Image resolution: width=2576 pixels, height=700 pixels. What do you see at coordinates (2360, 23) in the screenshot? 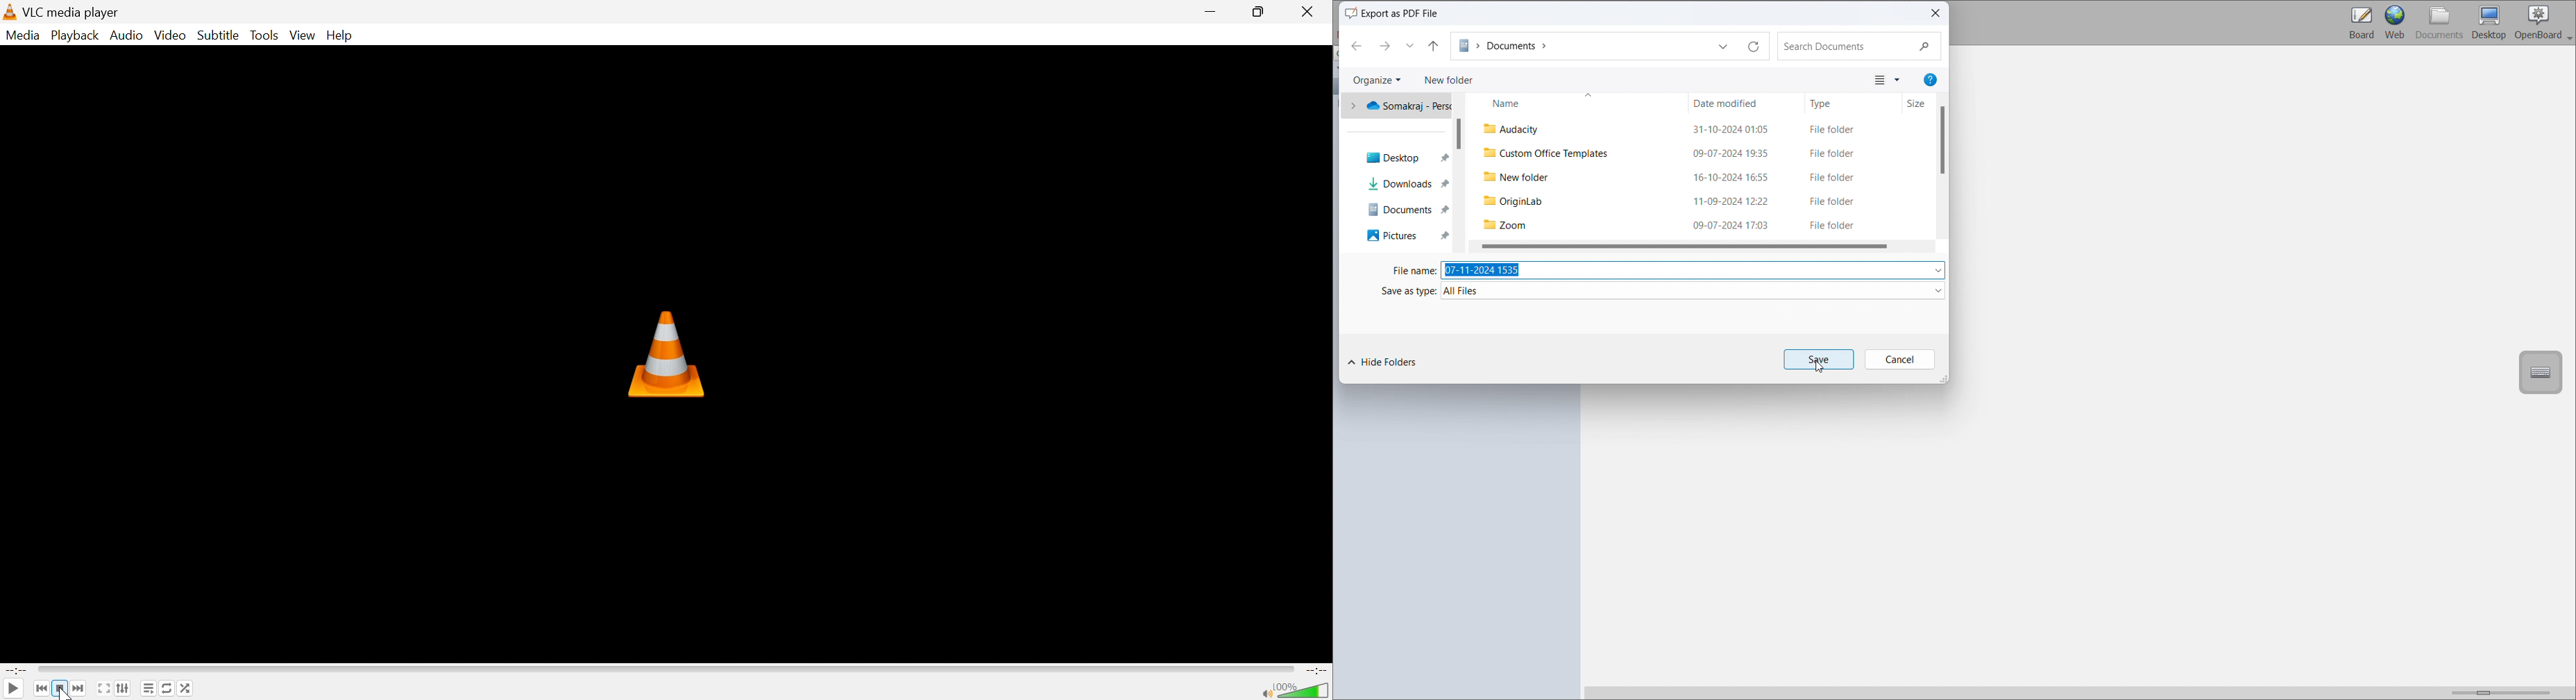
I see `board` at bounding box center [2360, 23].